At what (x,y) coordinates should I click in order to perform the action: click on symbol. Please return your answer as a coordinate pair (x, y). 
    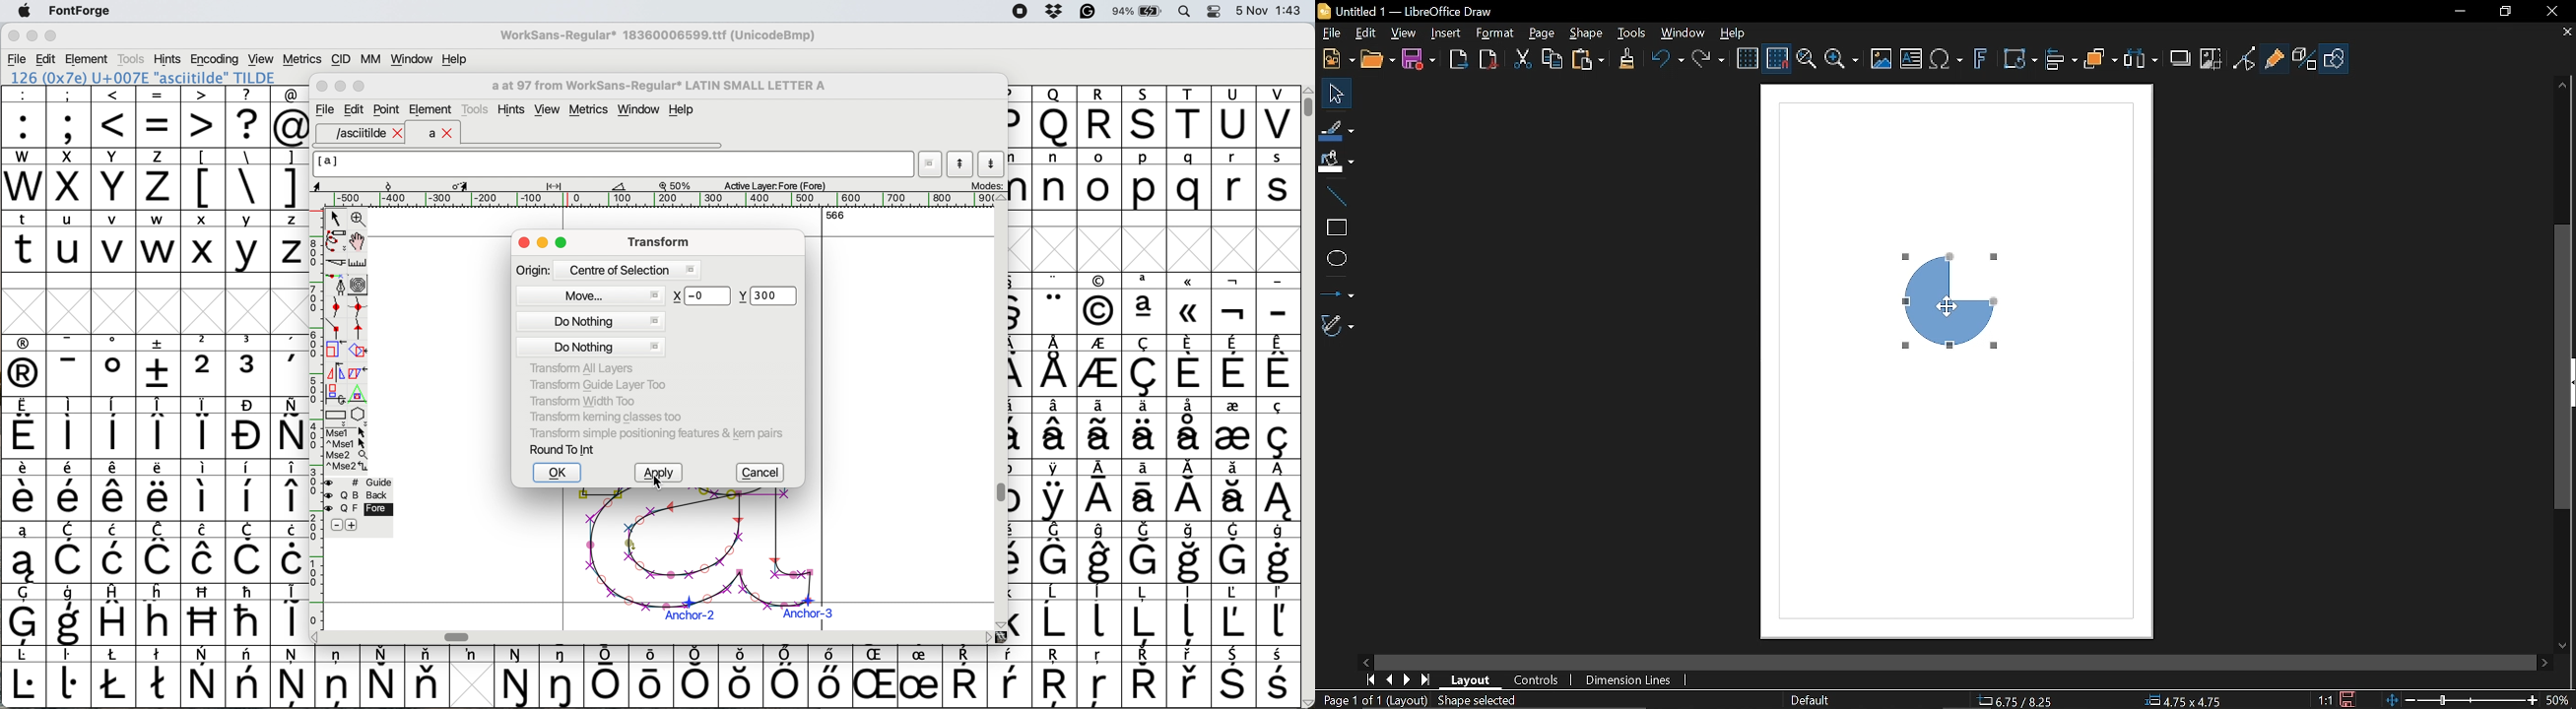
    Looking at the image, I should click on (1145, 553).